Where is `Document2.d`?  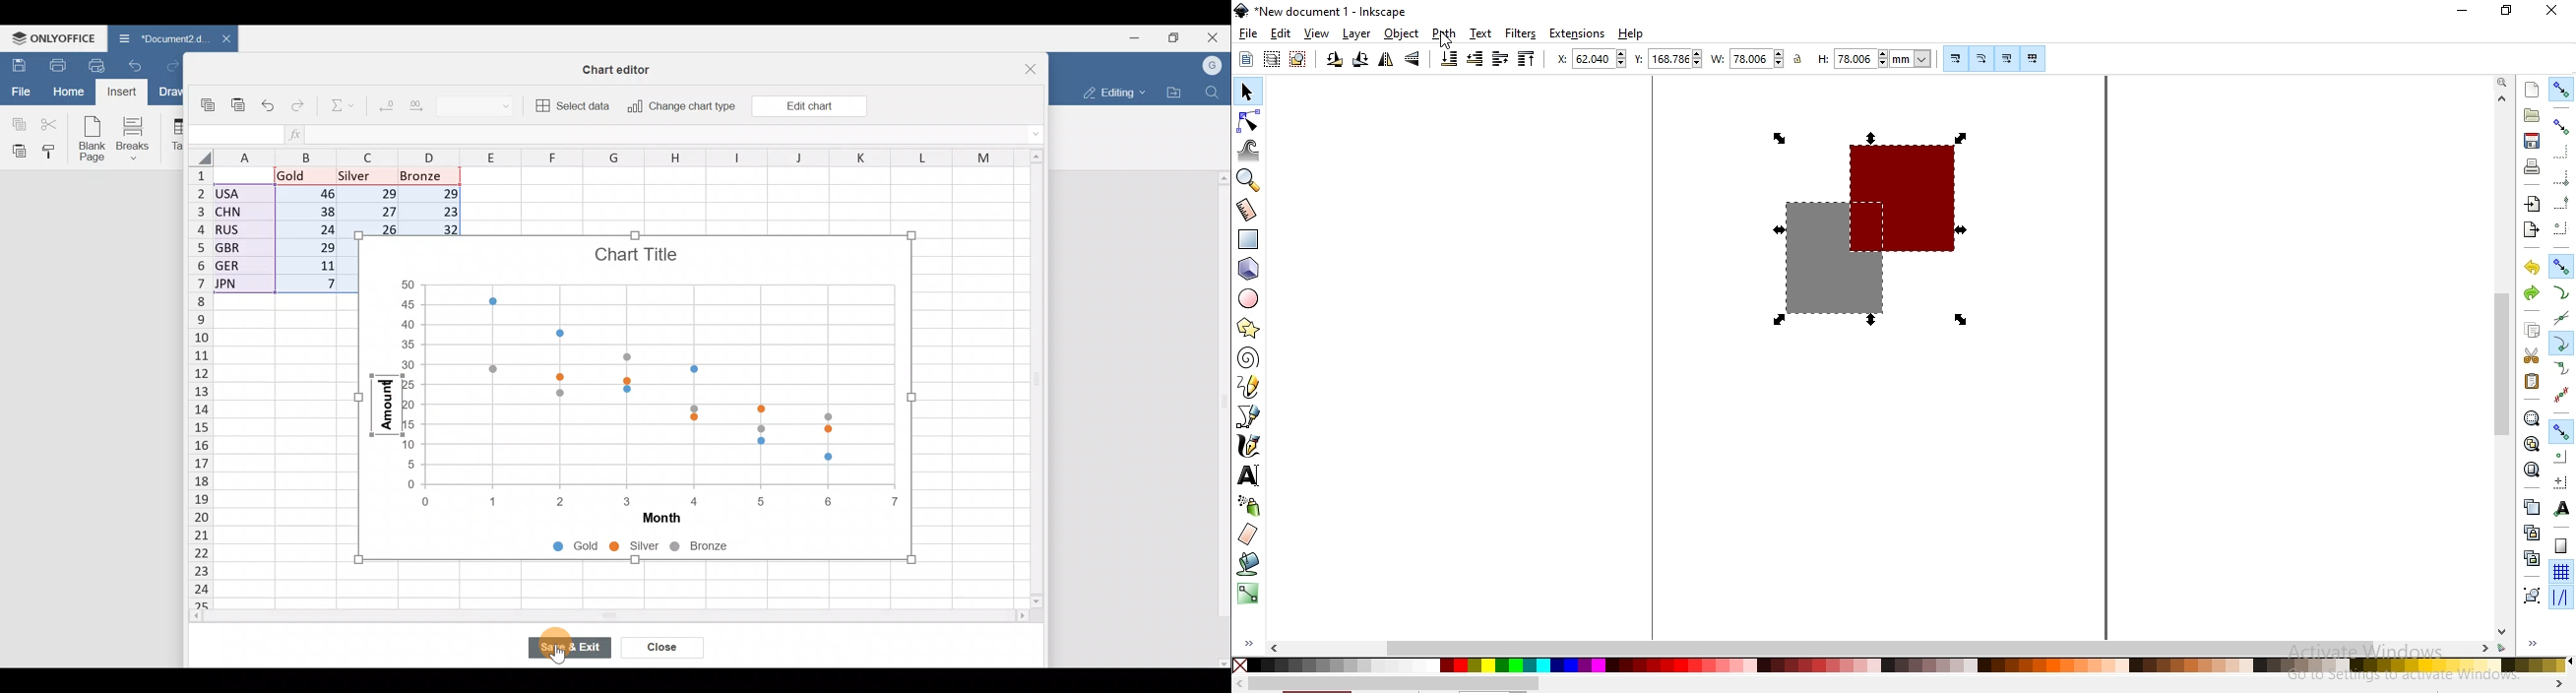
Document2.d is located at coordinates (157, 38).